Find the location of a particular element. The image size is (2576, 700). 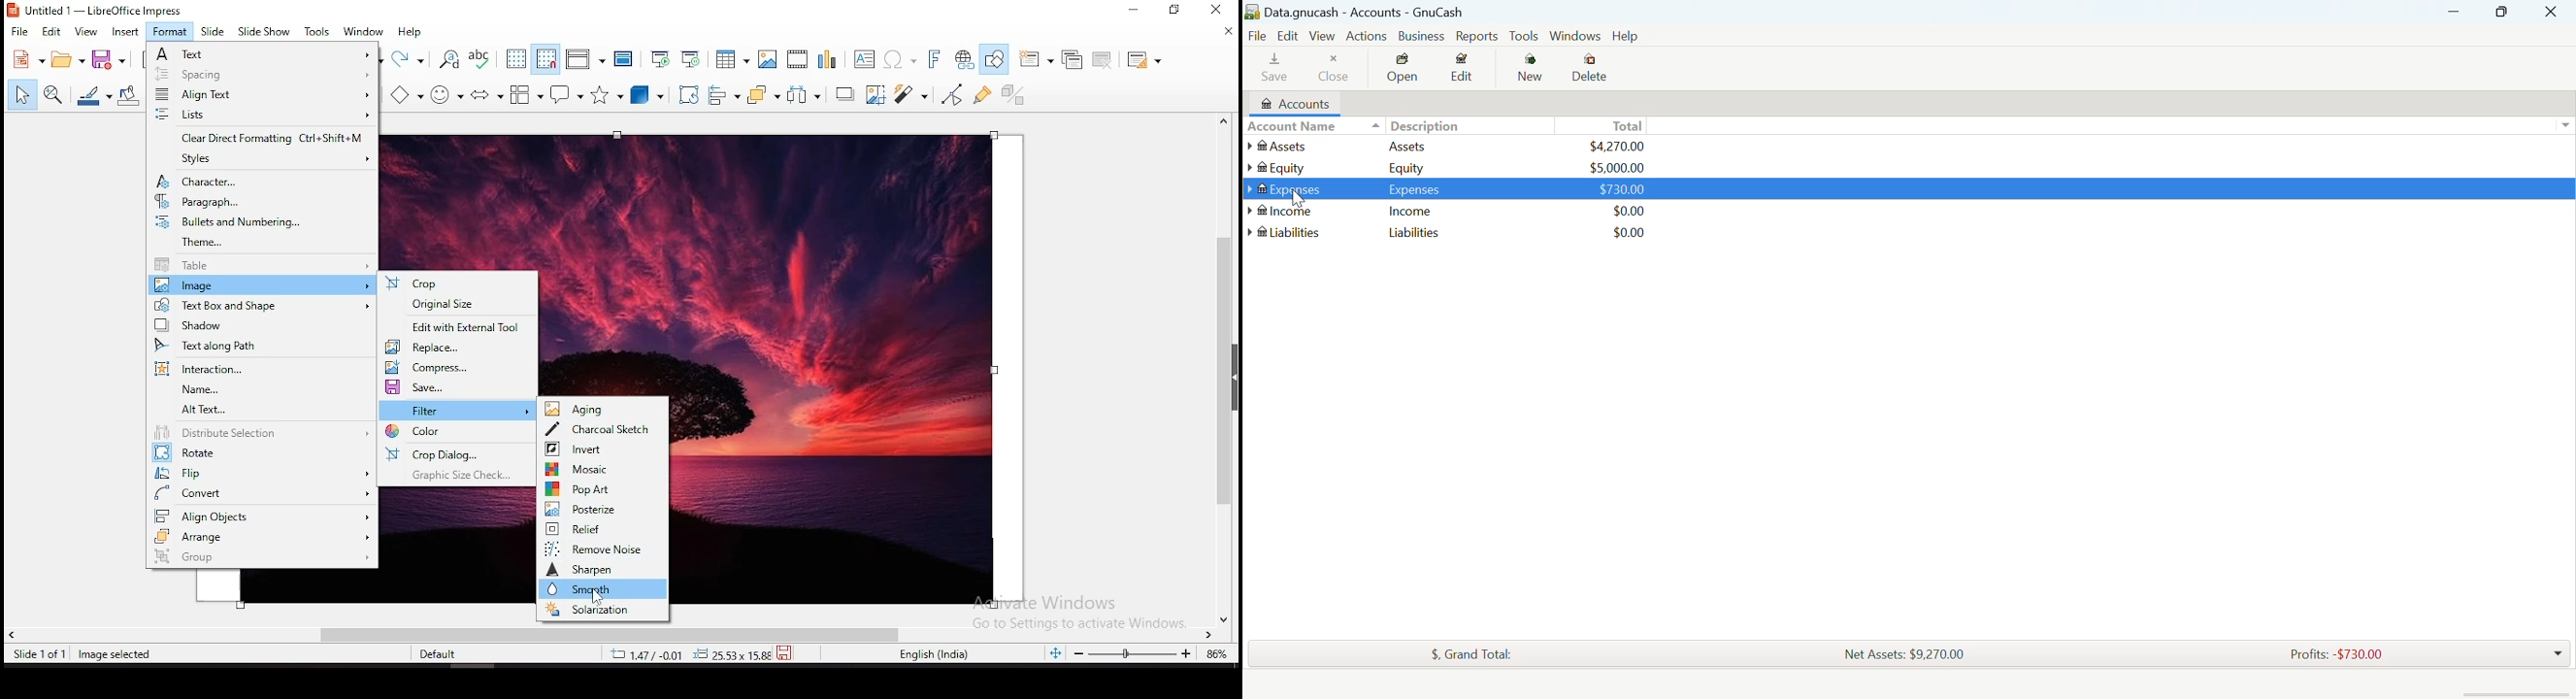

mouse pointer is located at coordinates (598, 594).